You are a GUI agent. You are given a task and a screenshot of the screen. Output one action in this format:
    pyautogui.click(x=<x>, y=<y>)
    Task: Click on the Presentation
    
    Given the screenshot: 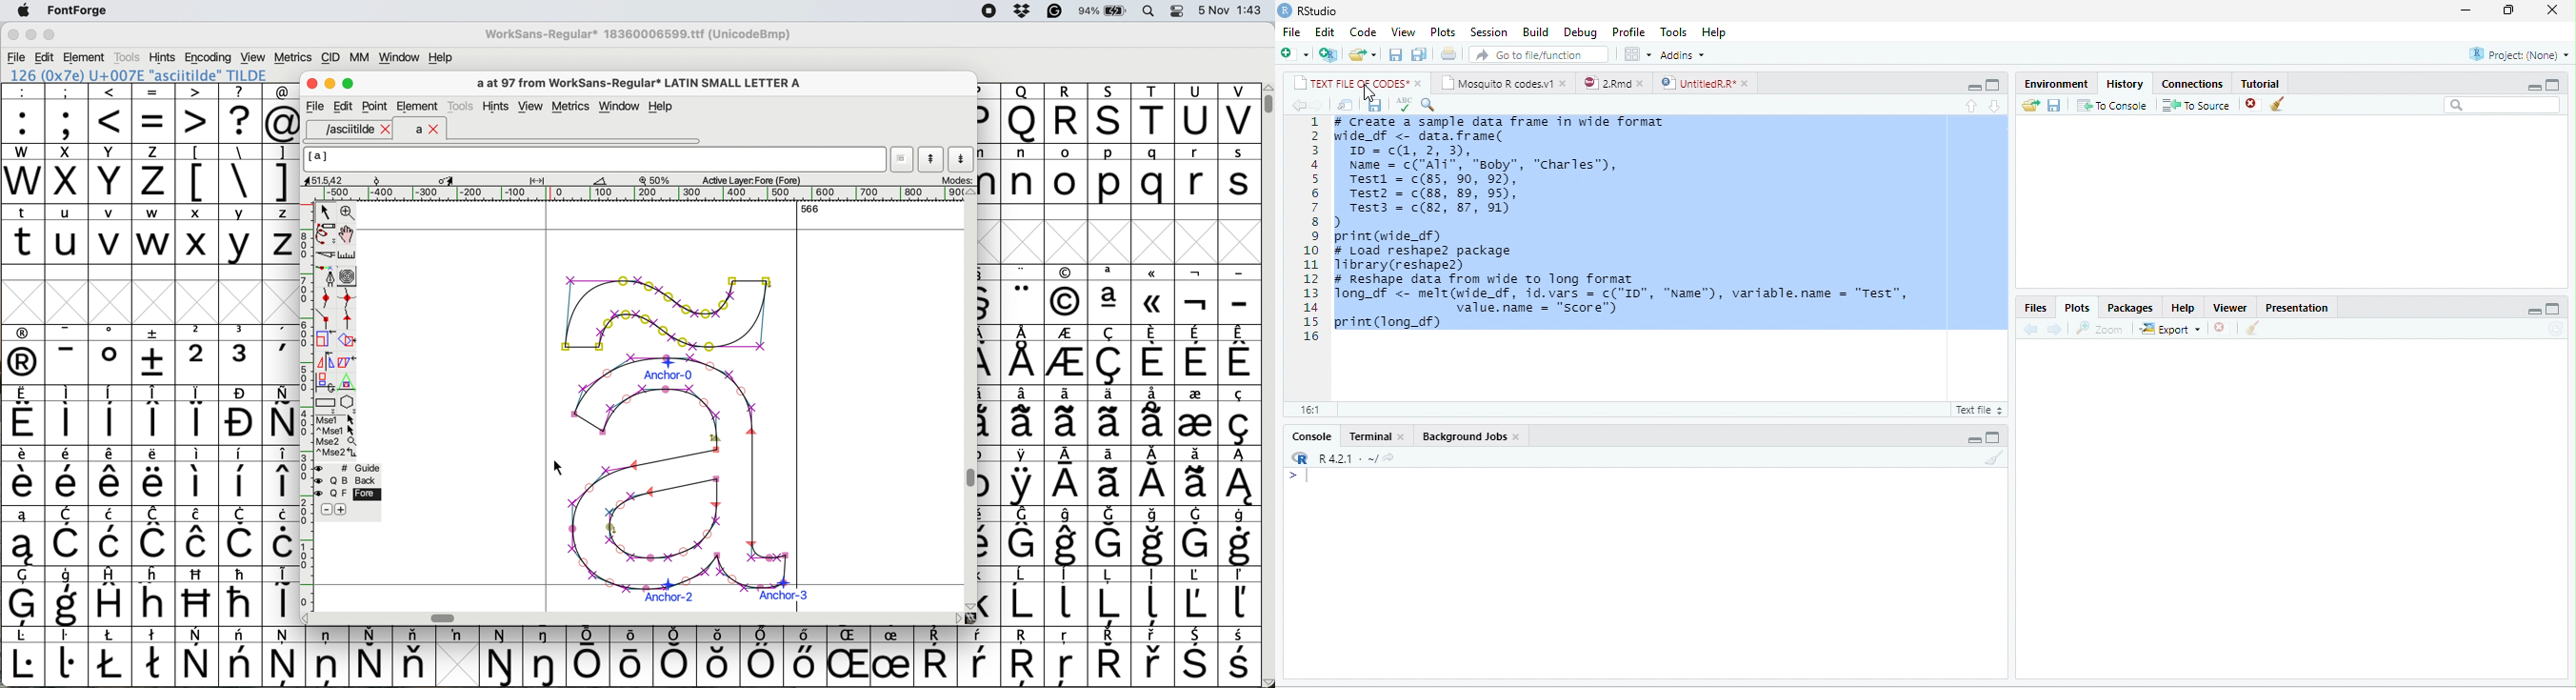 What is the action you would take?
    pyautogui.click(x=2296, y=308)
    